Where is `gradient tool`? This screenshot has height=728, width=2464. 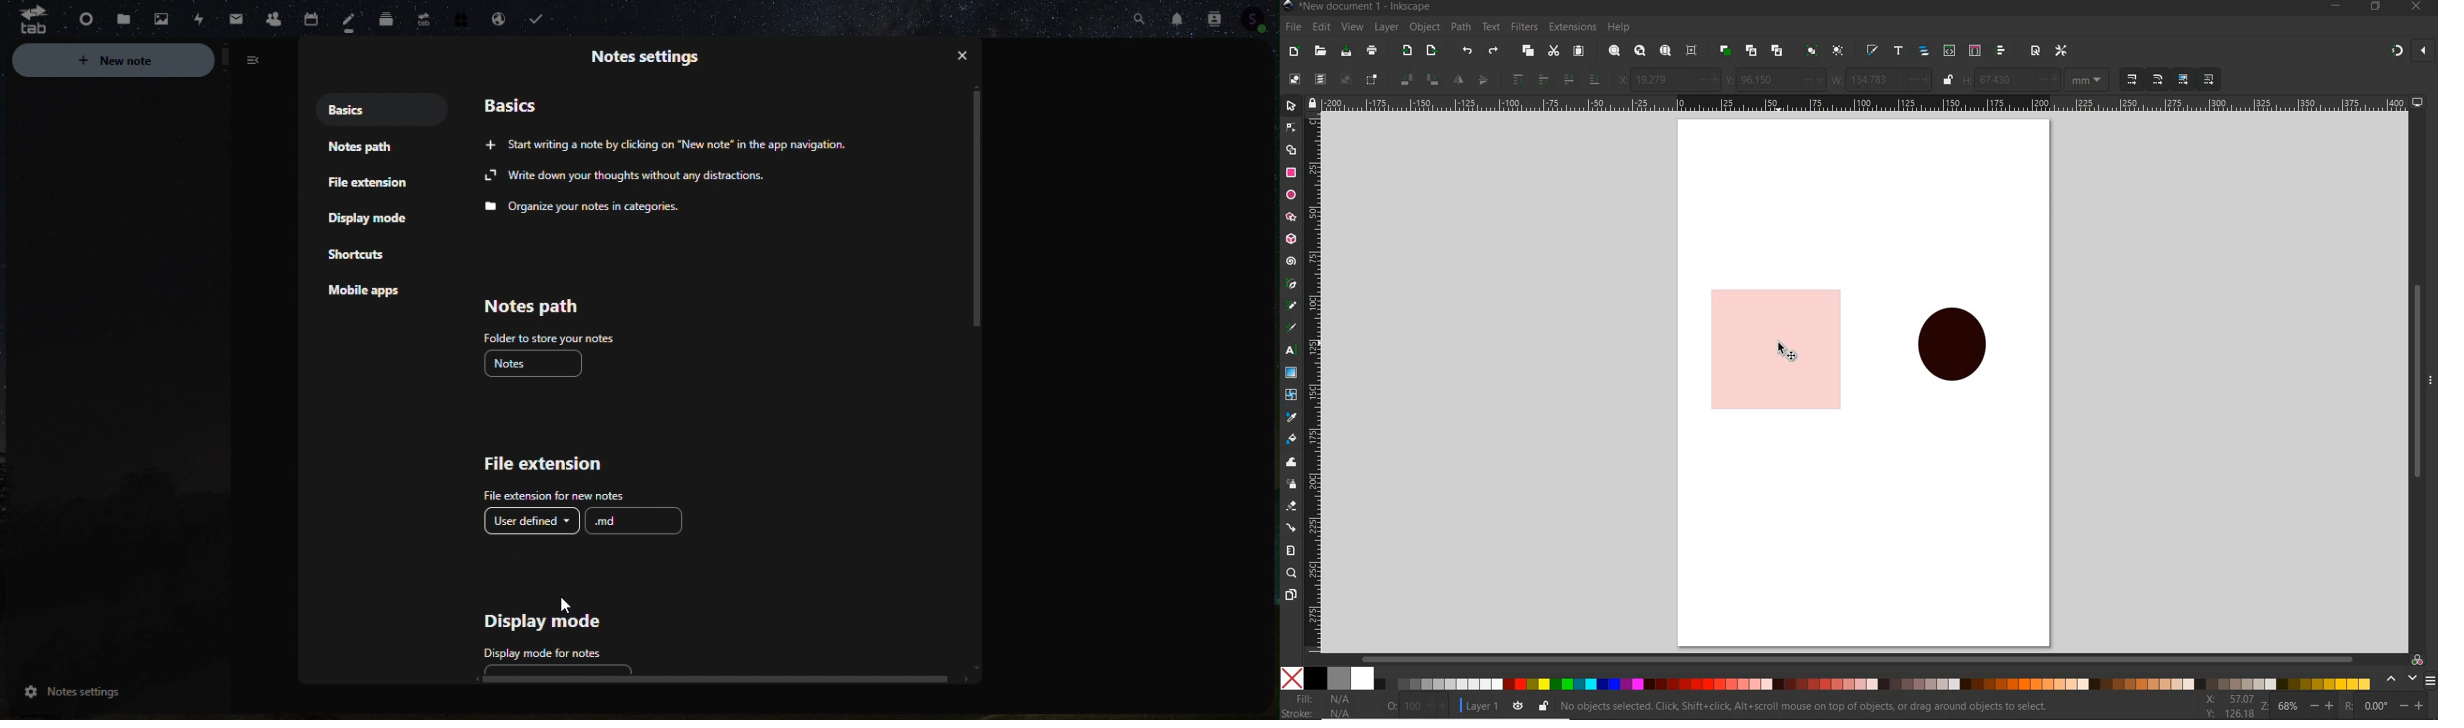
gradient tool is located at coordinates (1292, 372).